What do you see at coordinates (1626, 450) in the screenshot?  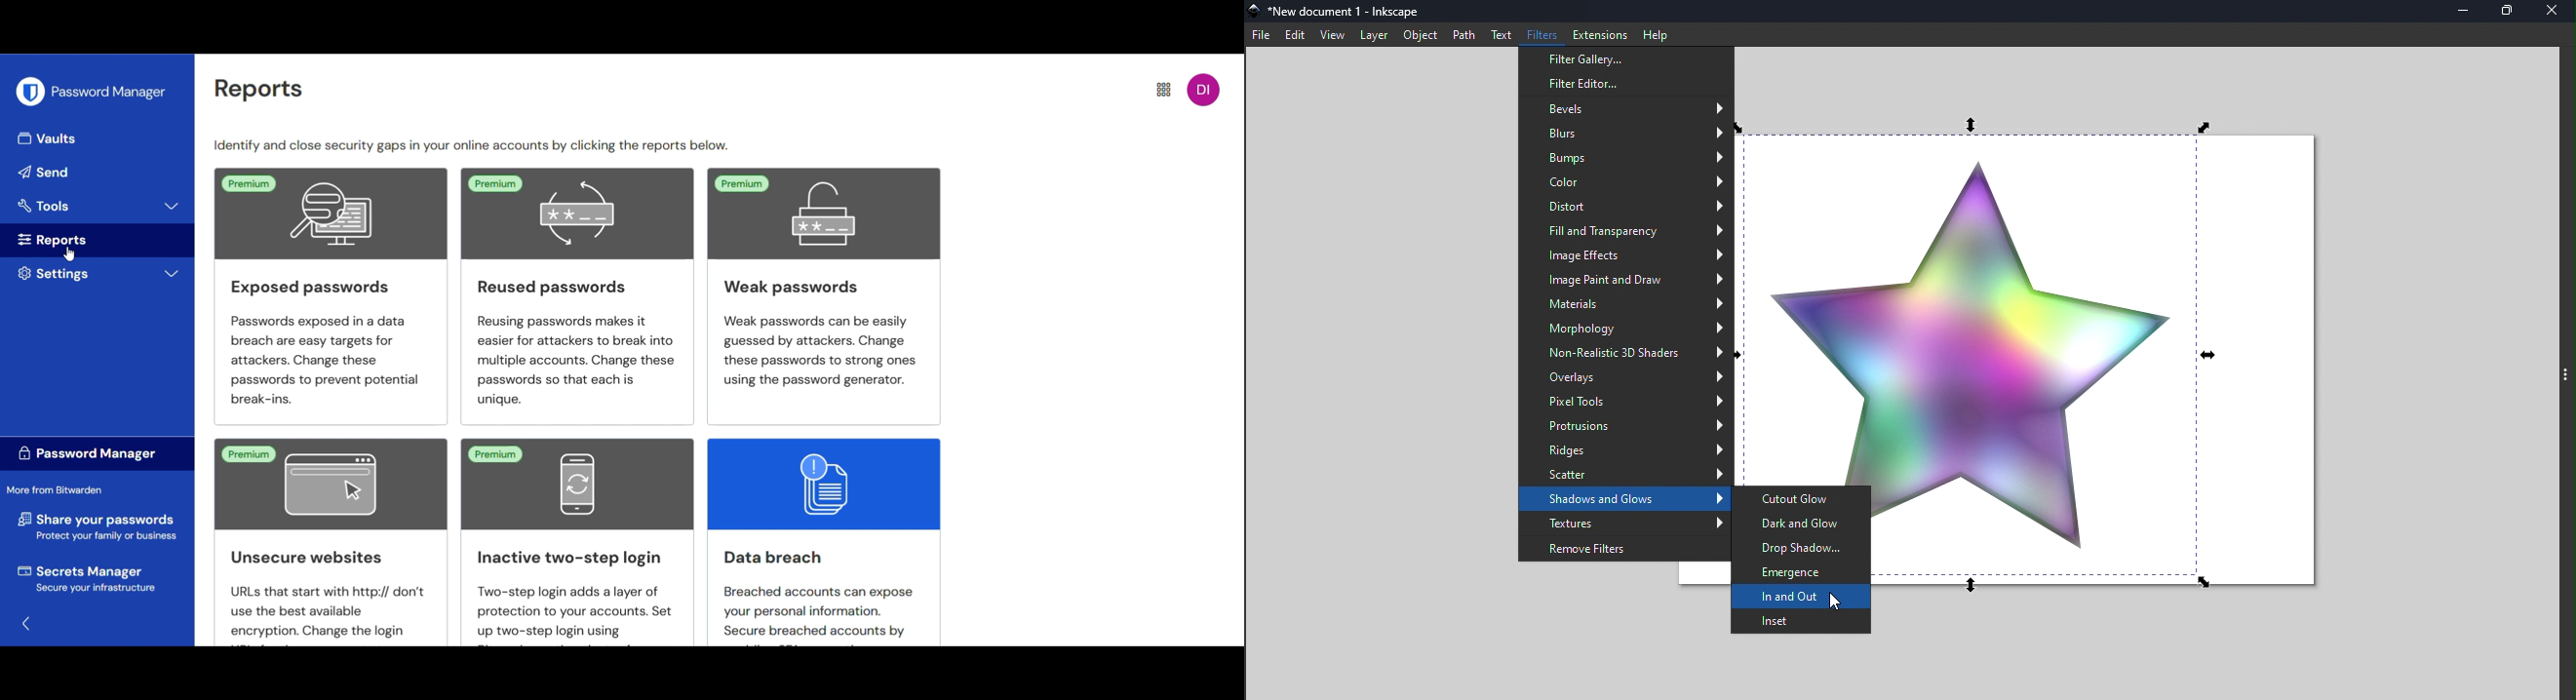 I see `Ridges` at bounding box center [1626, 450].